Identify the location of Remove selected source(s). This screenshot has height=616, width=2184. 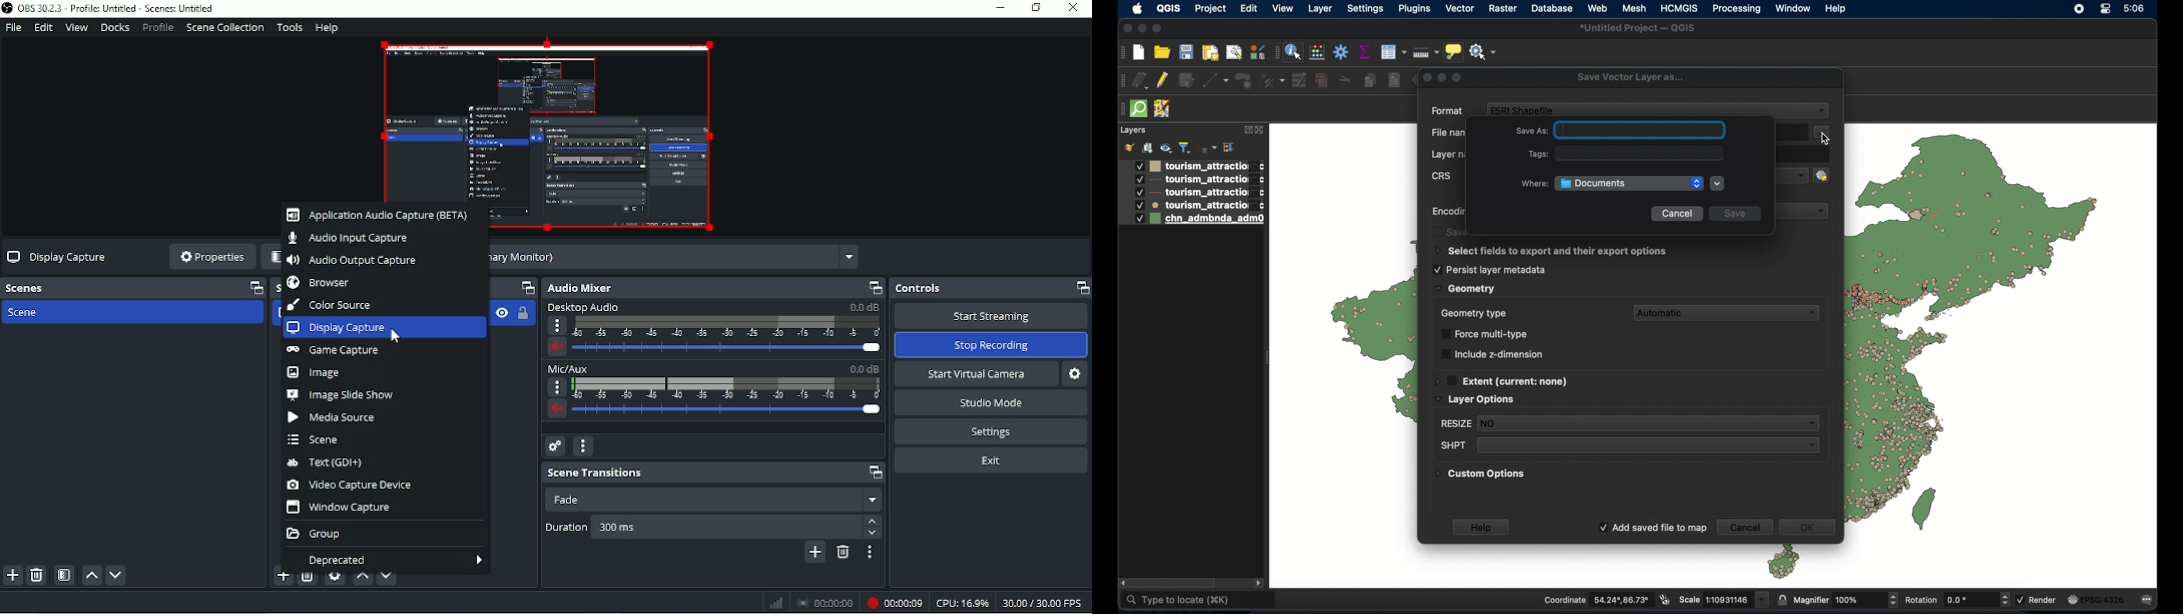
(307, 580).